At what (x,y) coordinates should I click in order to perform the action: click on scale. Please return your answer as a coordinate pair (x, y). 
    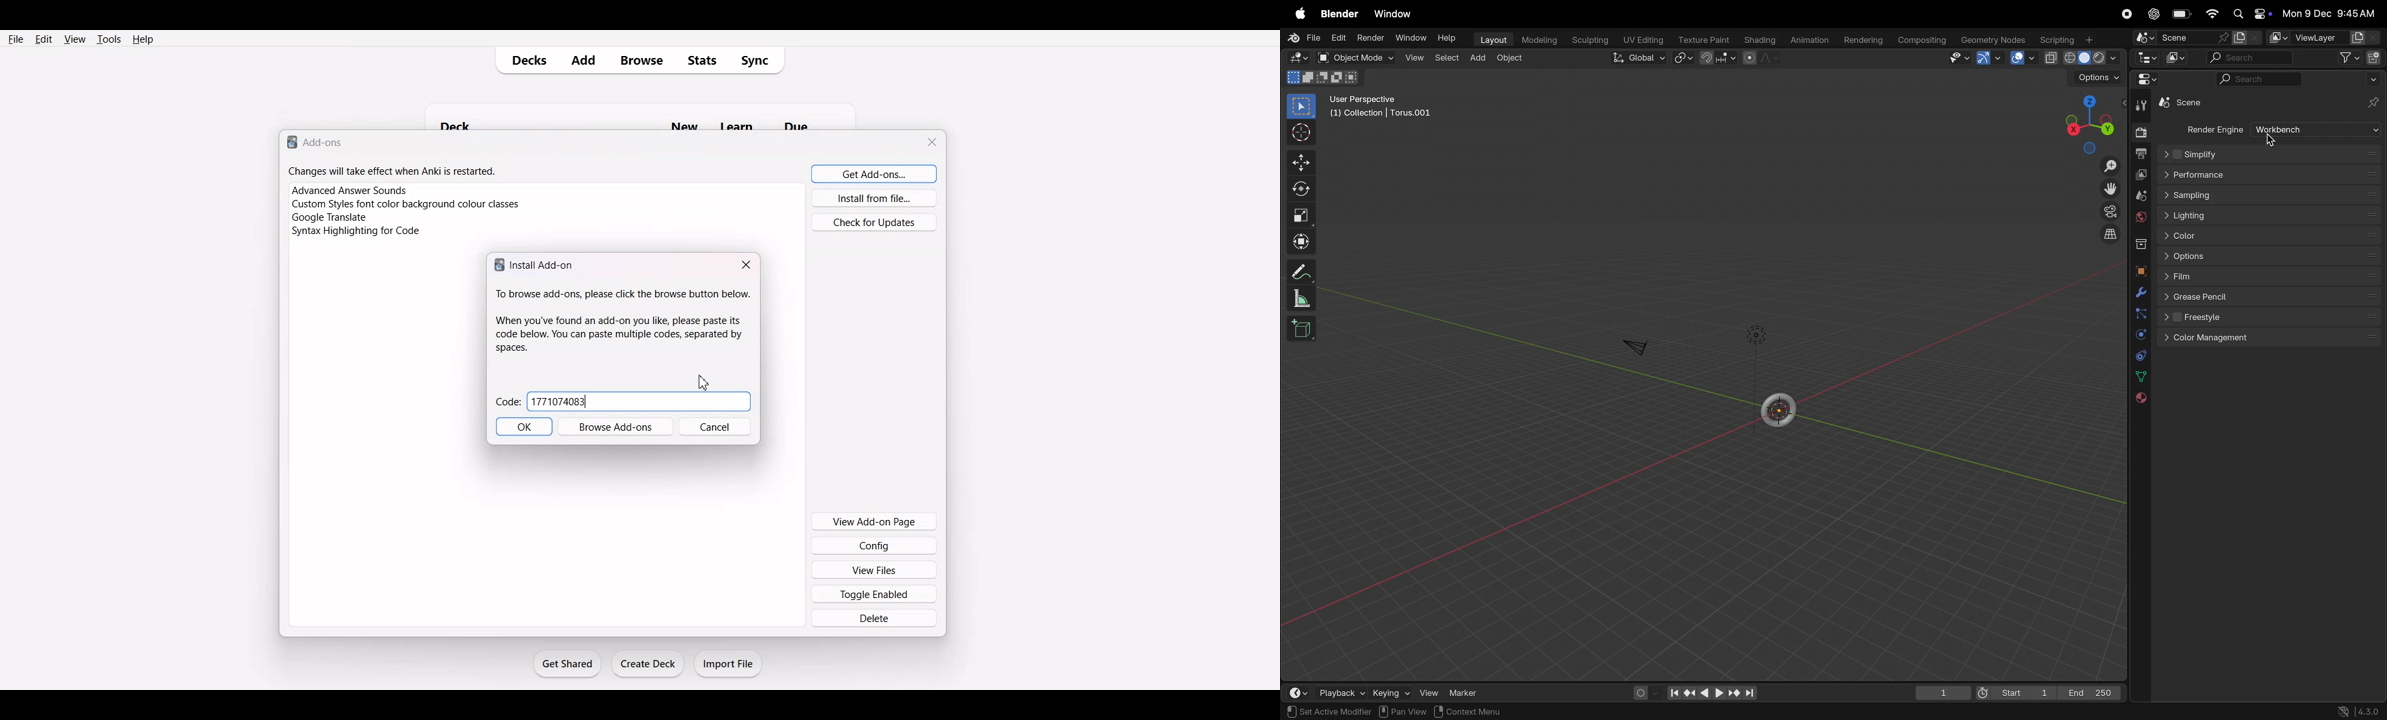
    Looking at the image, I should click on (1301, 215).